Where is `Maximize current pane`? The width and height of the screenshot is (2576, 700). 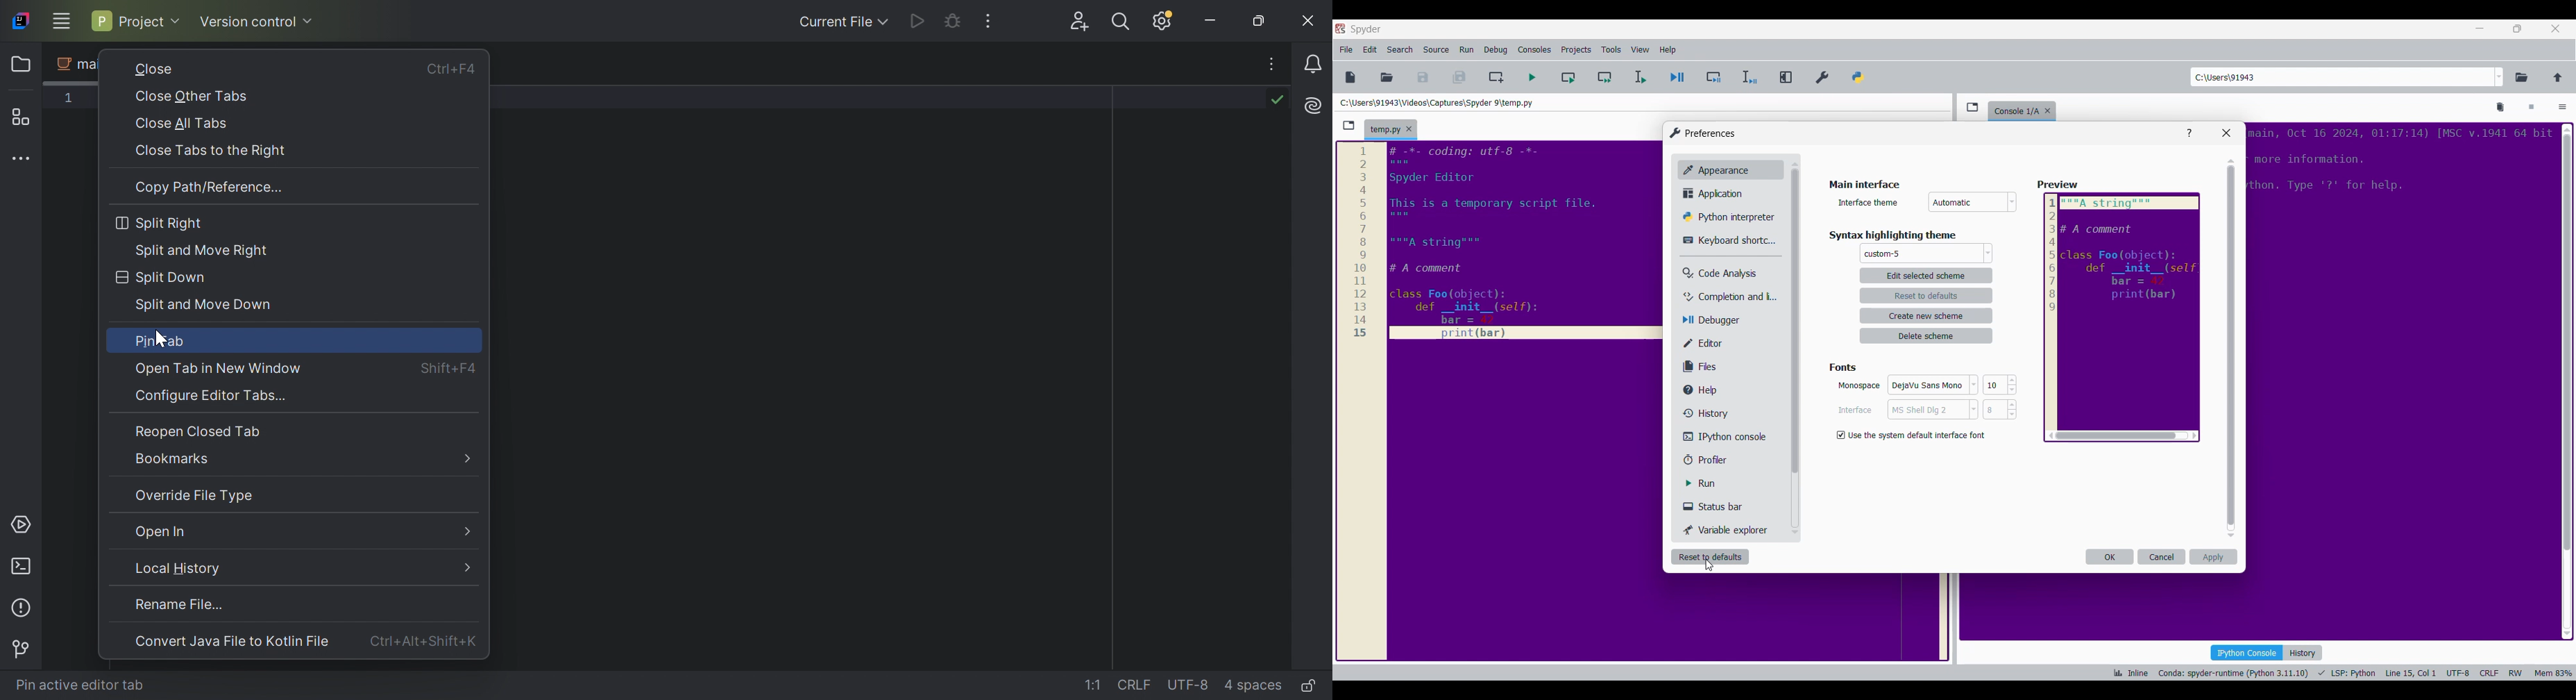 Maximize current pane is located at coordinates (1786, 77).